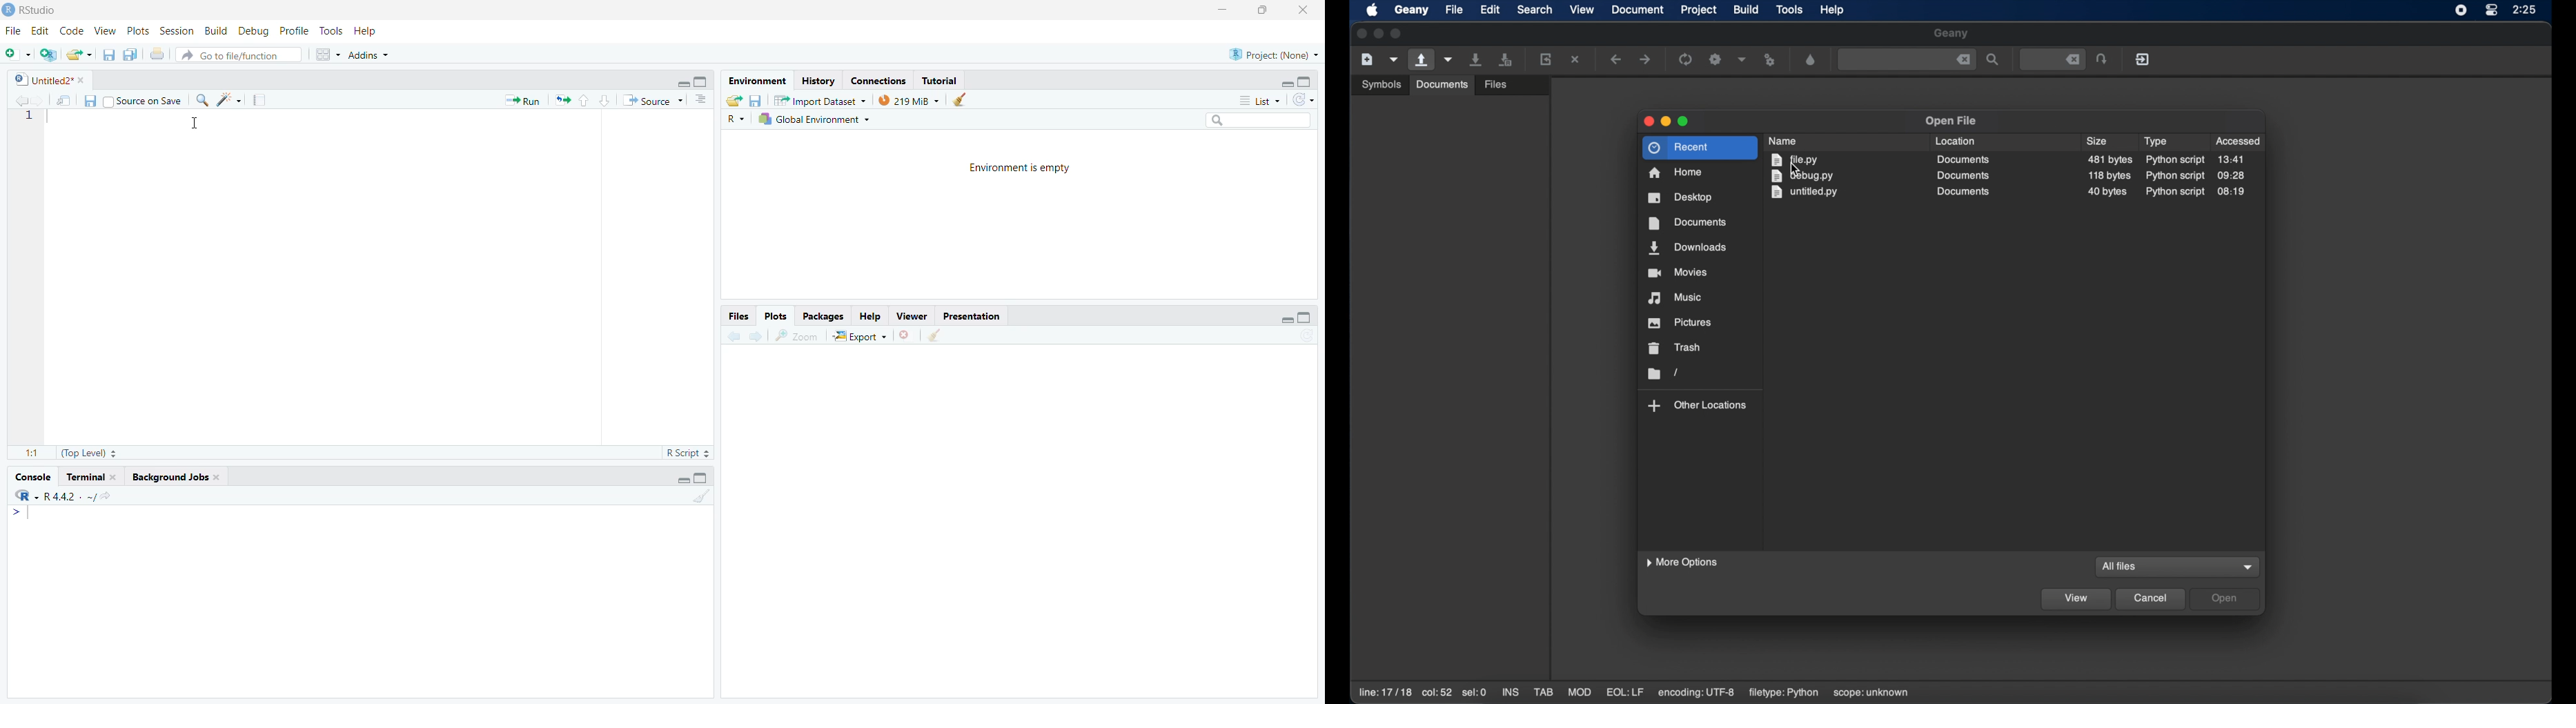 This screenshot has width=2576, height=728. I want to click on Save all open files, so click(130, 54).